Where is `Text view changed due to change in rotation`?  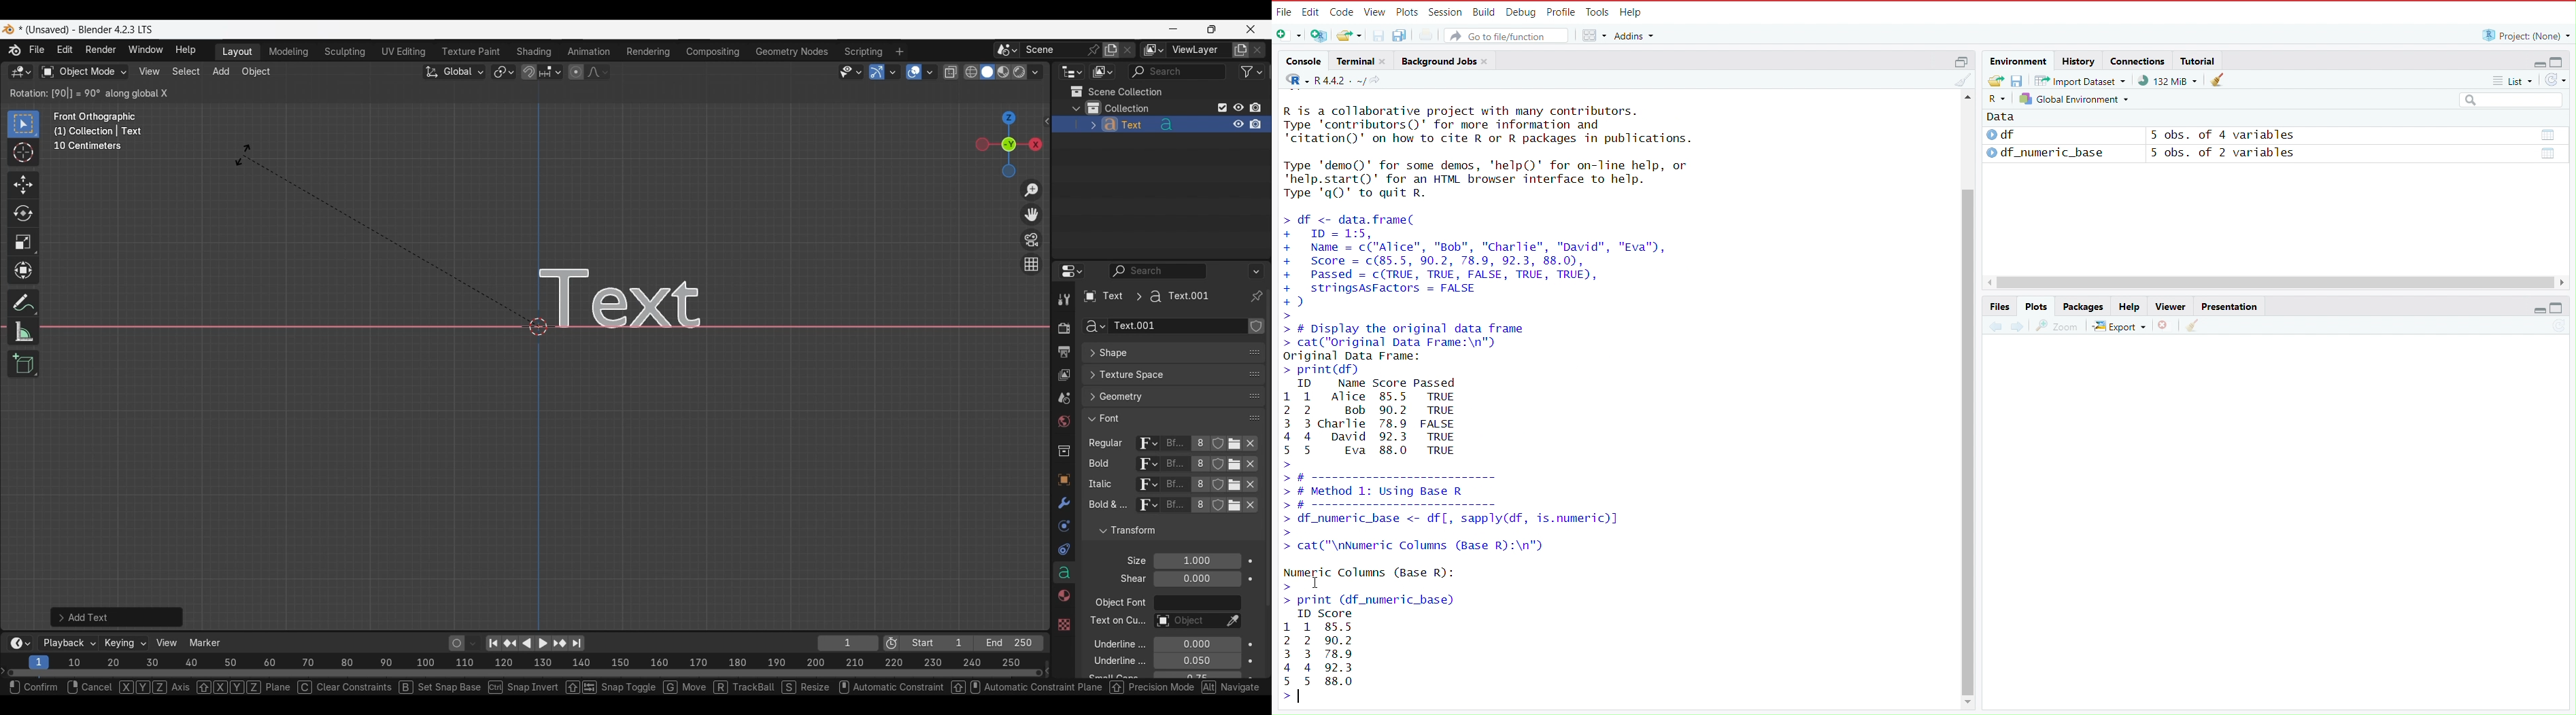
Text view changed due to change in rotation is located at coordinates (641, 295).